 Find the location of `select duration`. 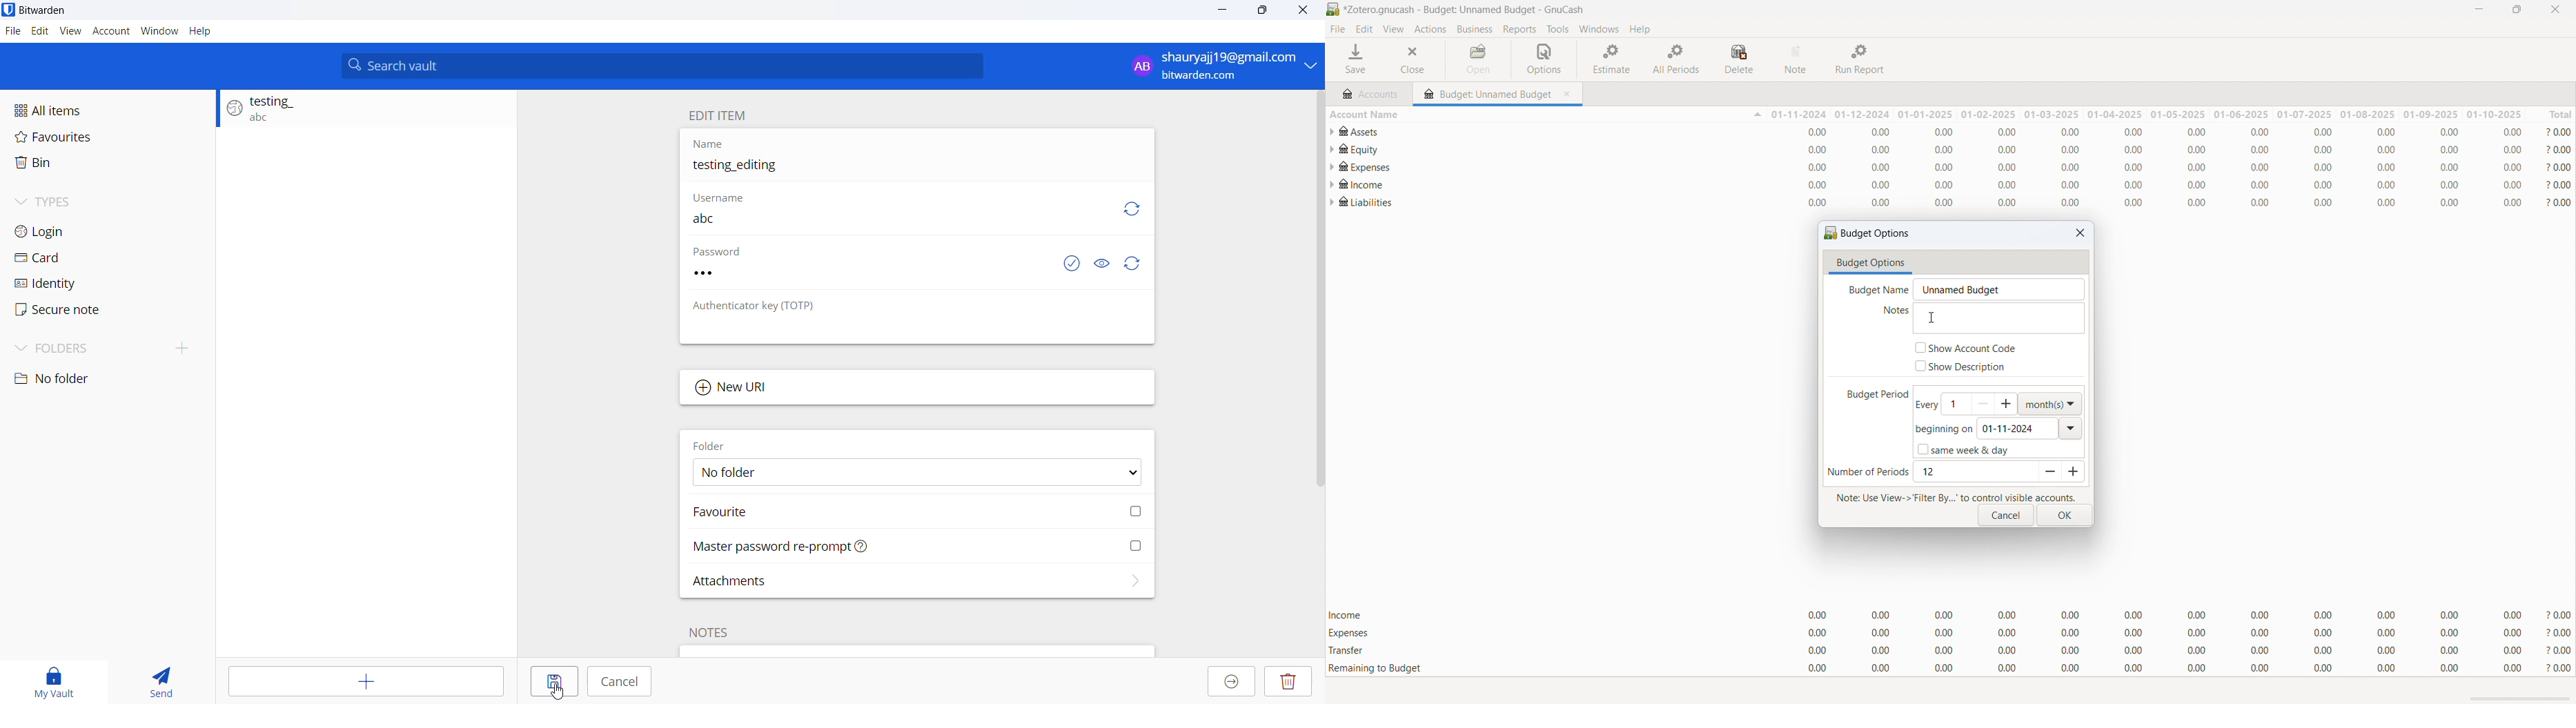

select duration is located at coordinates (2050, 404).